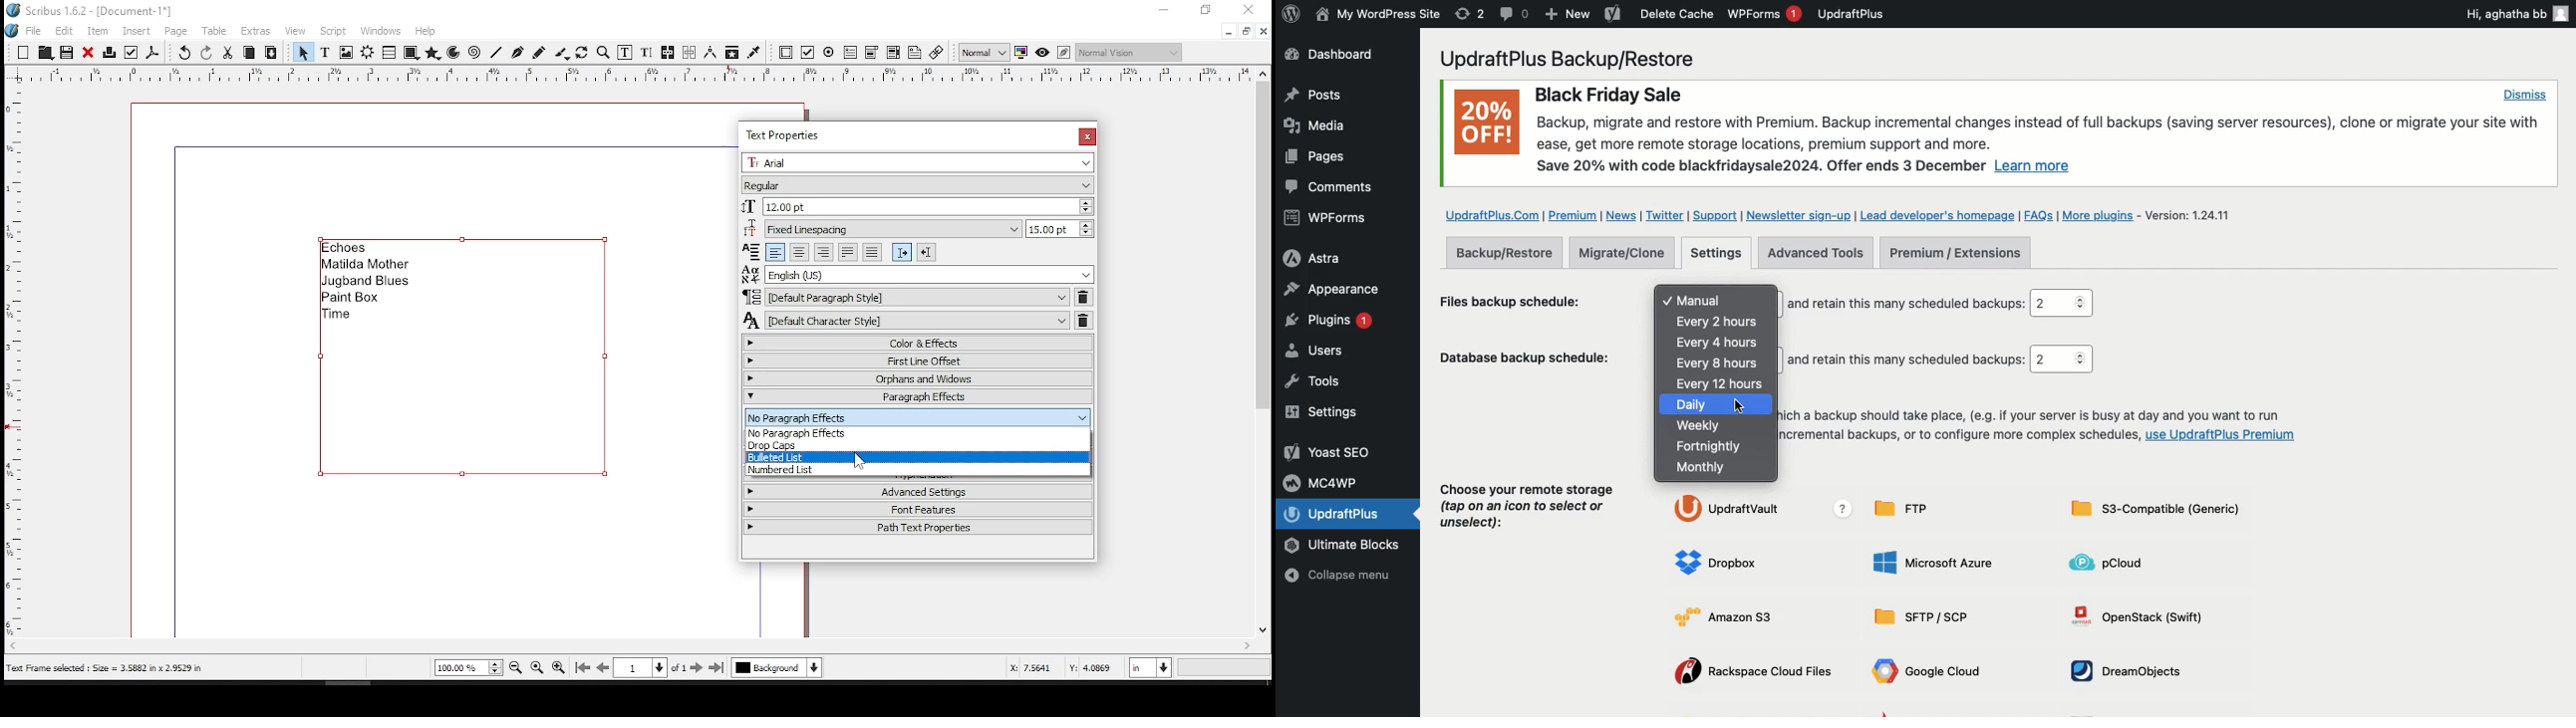 The width and height of the screenshot is (2576, 728). Describe the element at coordinates (1758, 673) in the screenshot. I see `Rackspace cloud files` at that location.